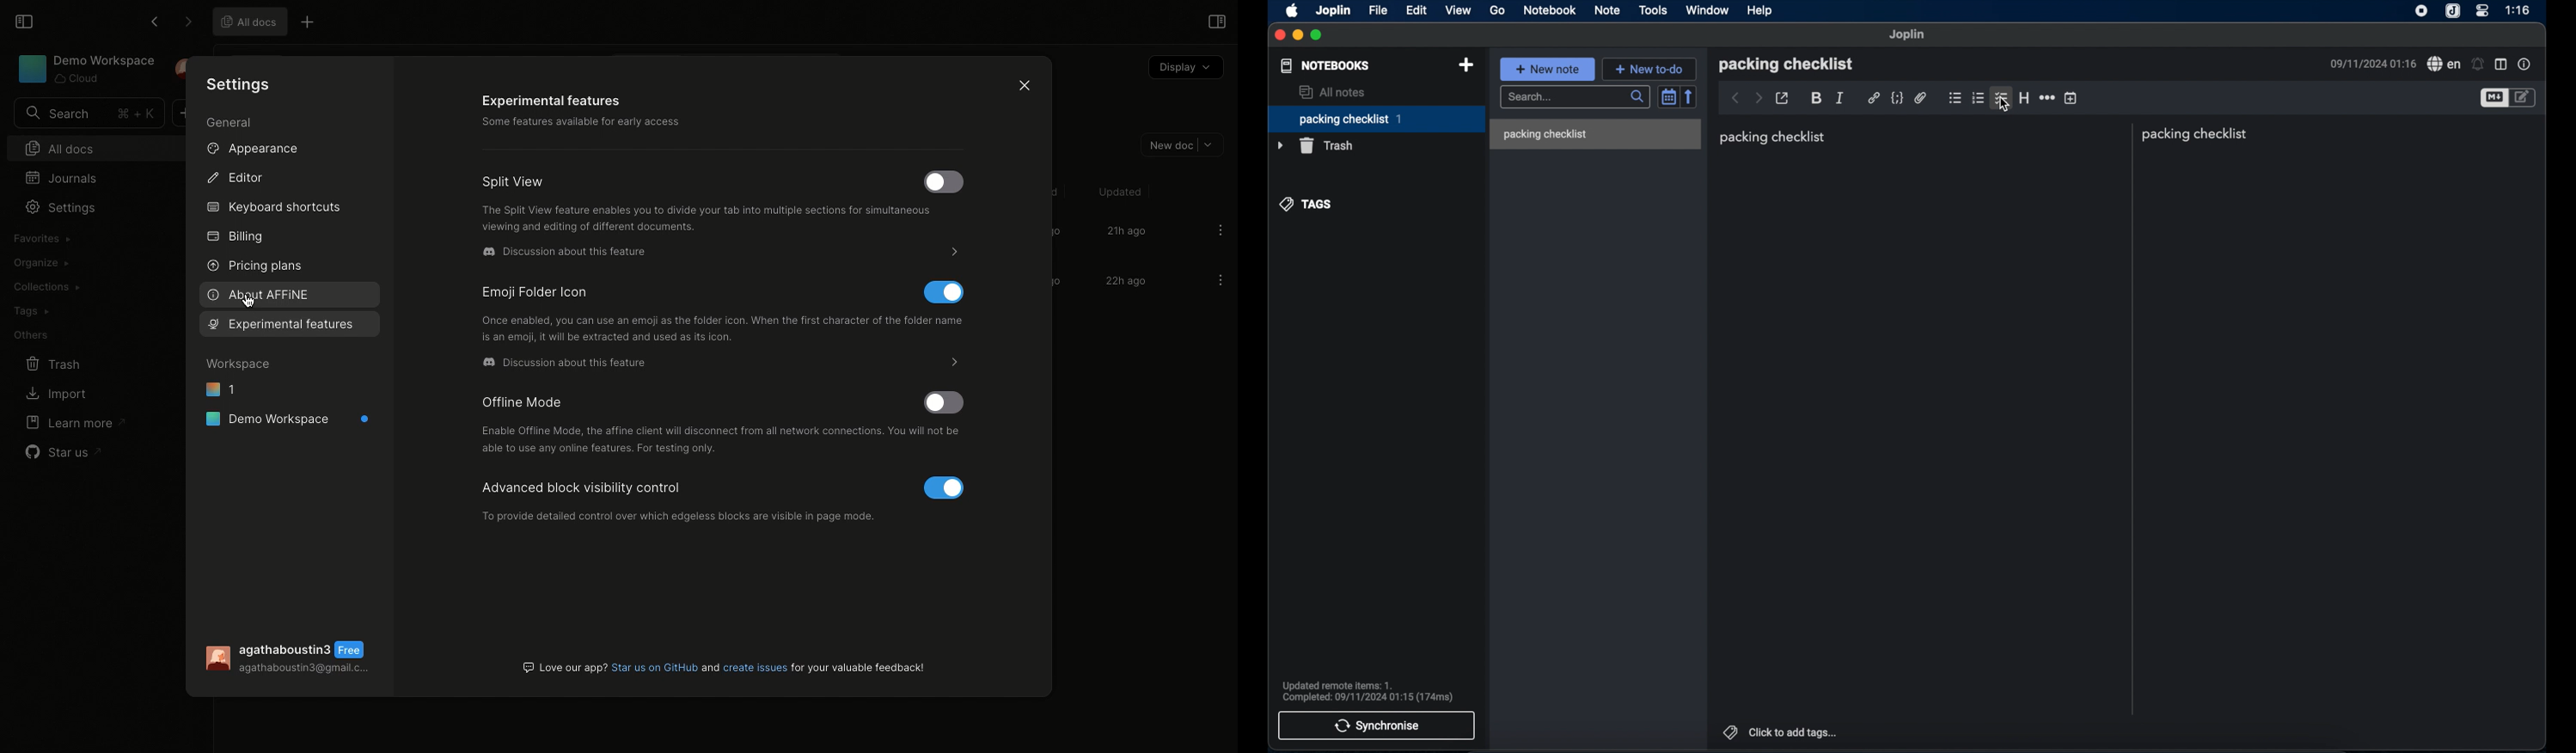 This screenshot has height=756, width=2576. Describe the element at coordinates (1325, 66) in the screenshot. I see `notebooks` at that location.